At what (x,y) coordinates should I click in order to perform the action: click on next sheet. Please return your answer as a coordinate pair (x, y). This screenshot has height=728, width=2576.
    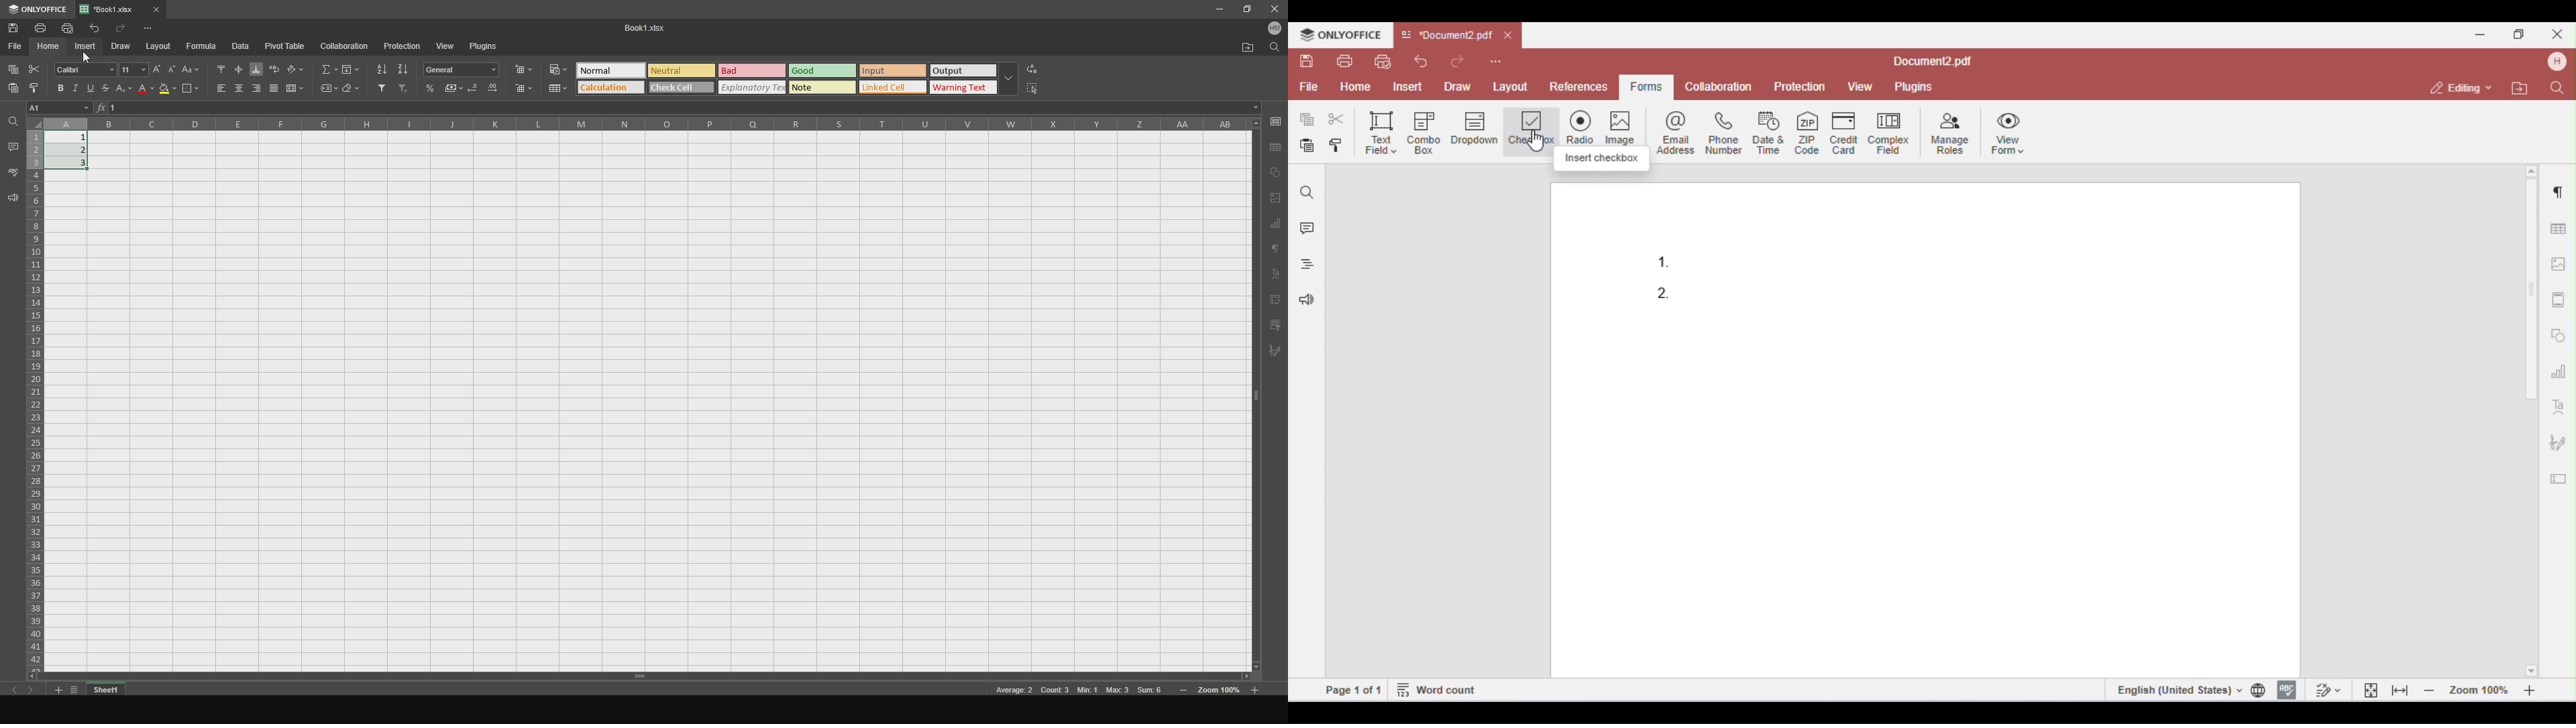
    Looking at the image, I should click on (37, 692).